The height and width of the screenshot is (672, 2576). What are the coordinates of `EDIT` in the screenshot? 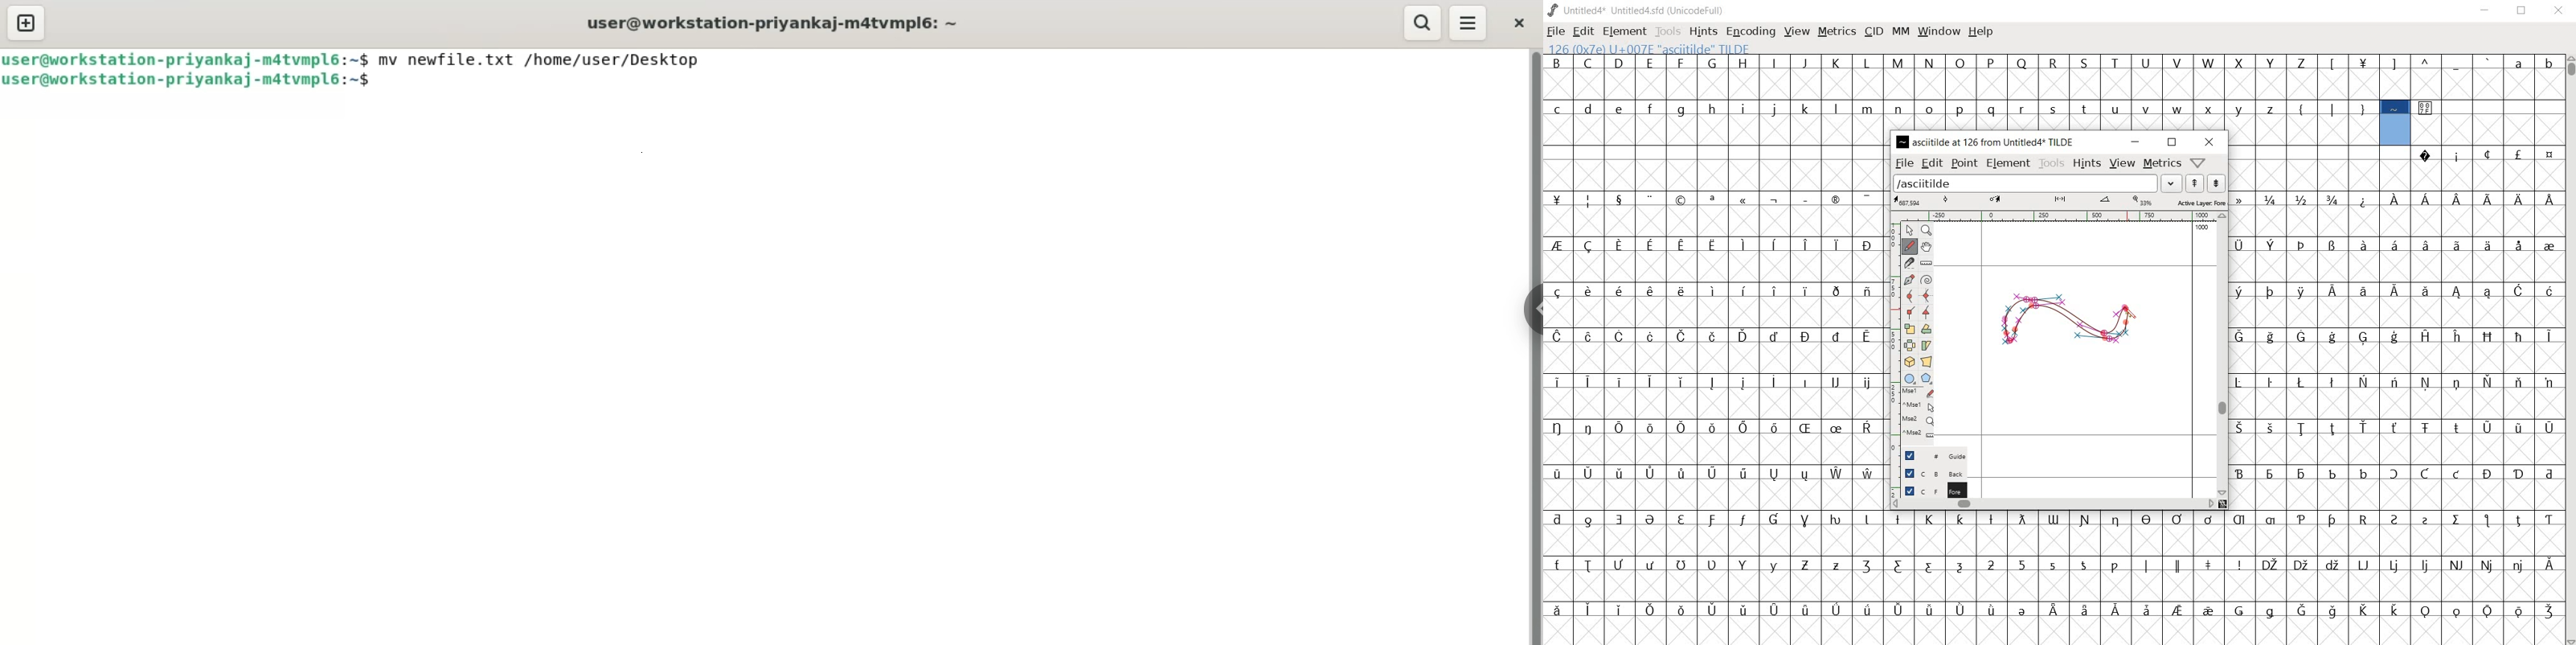 It's located at (1582, 31).